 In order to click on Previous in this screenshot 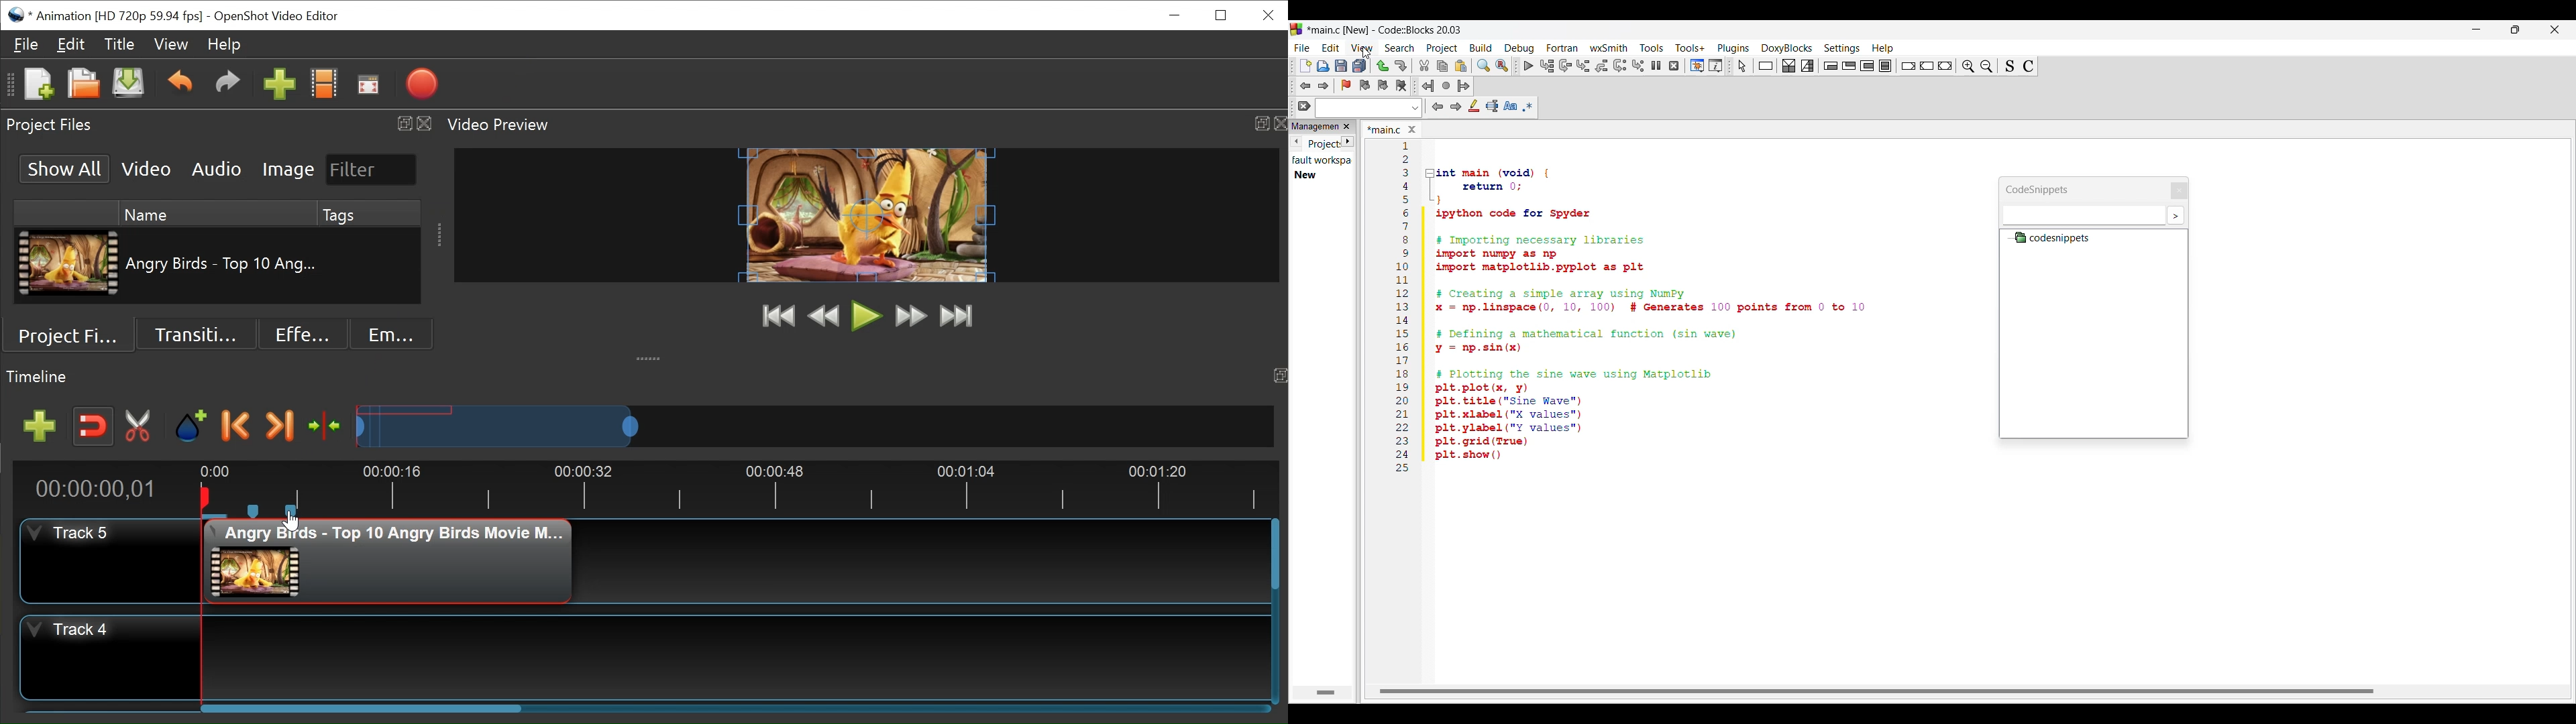, I will do `click(1295, 141)`.